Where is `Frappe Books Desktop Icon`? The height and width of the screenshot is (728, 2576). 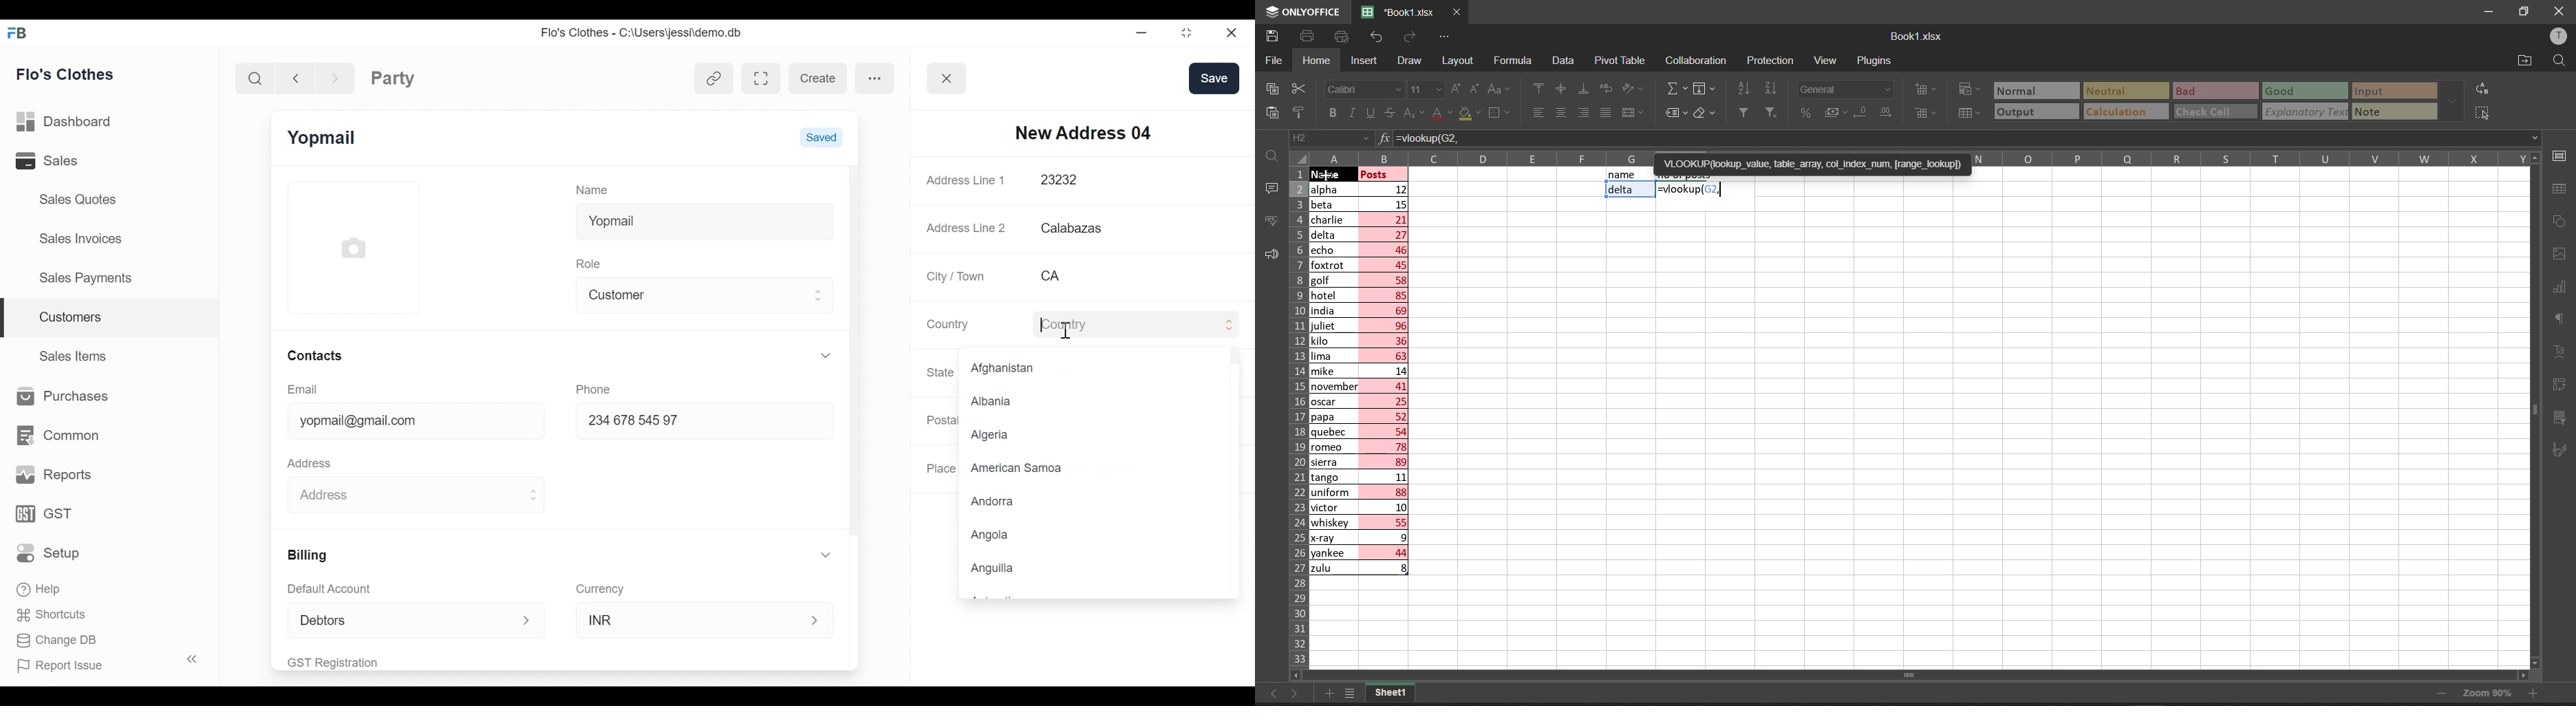 Frappe Books Desktop Icon is located at coordinates (16, 34).